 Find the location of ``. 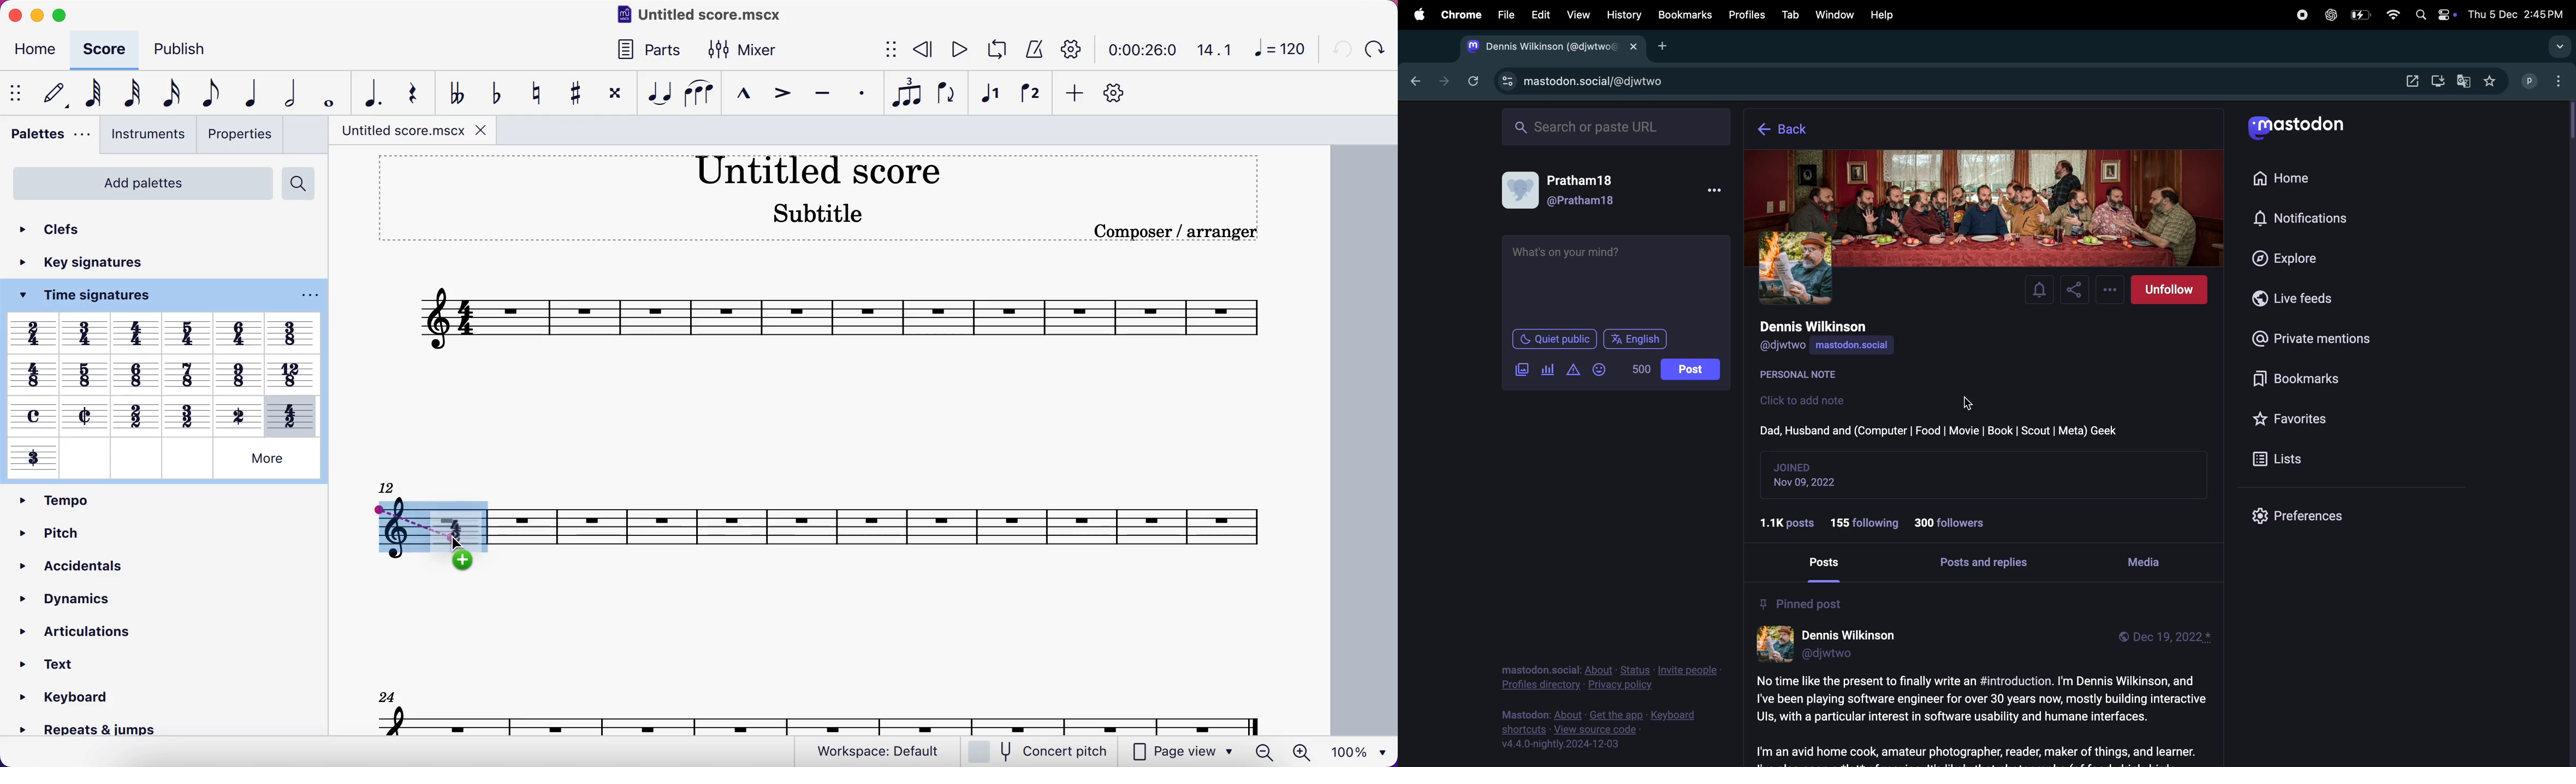

 is located at coordinates (136, 415).